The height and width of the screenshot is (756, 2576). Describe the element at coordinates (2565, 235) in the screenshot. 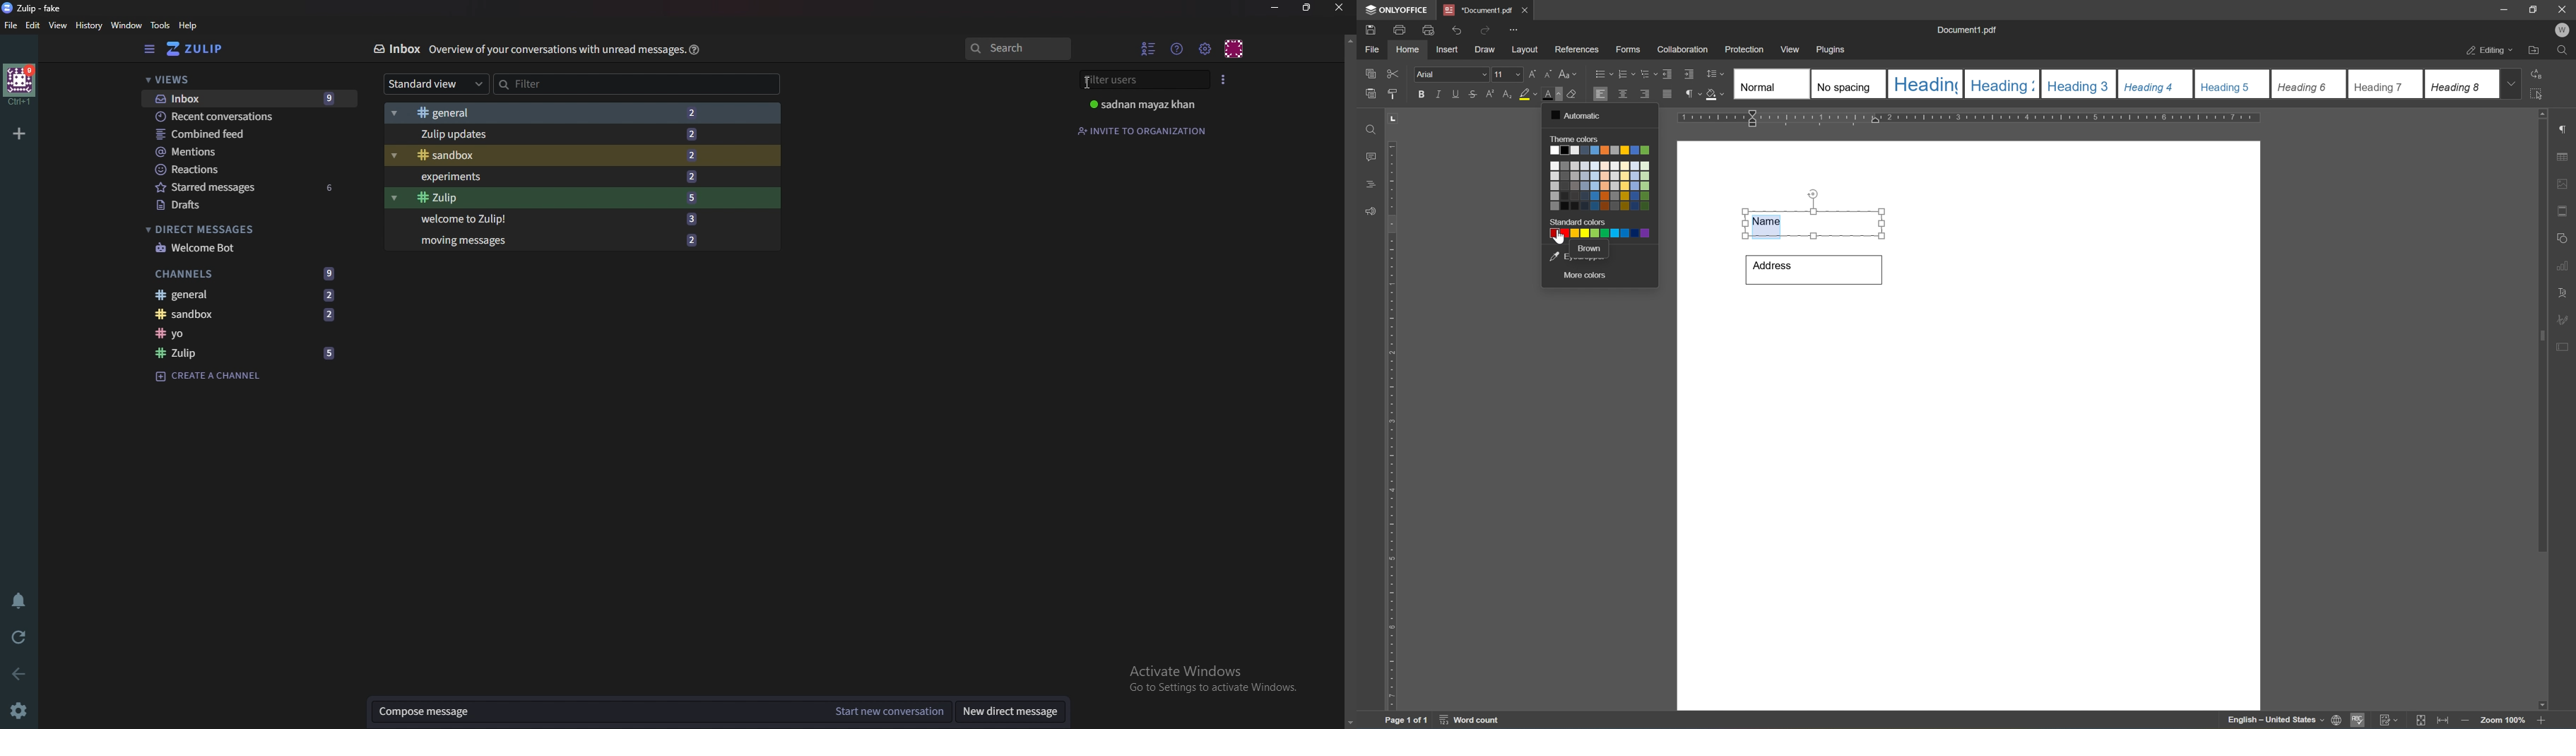

I see `shape settings` at that location.